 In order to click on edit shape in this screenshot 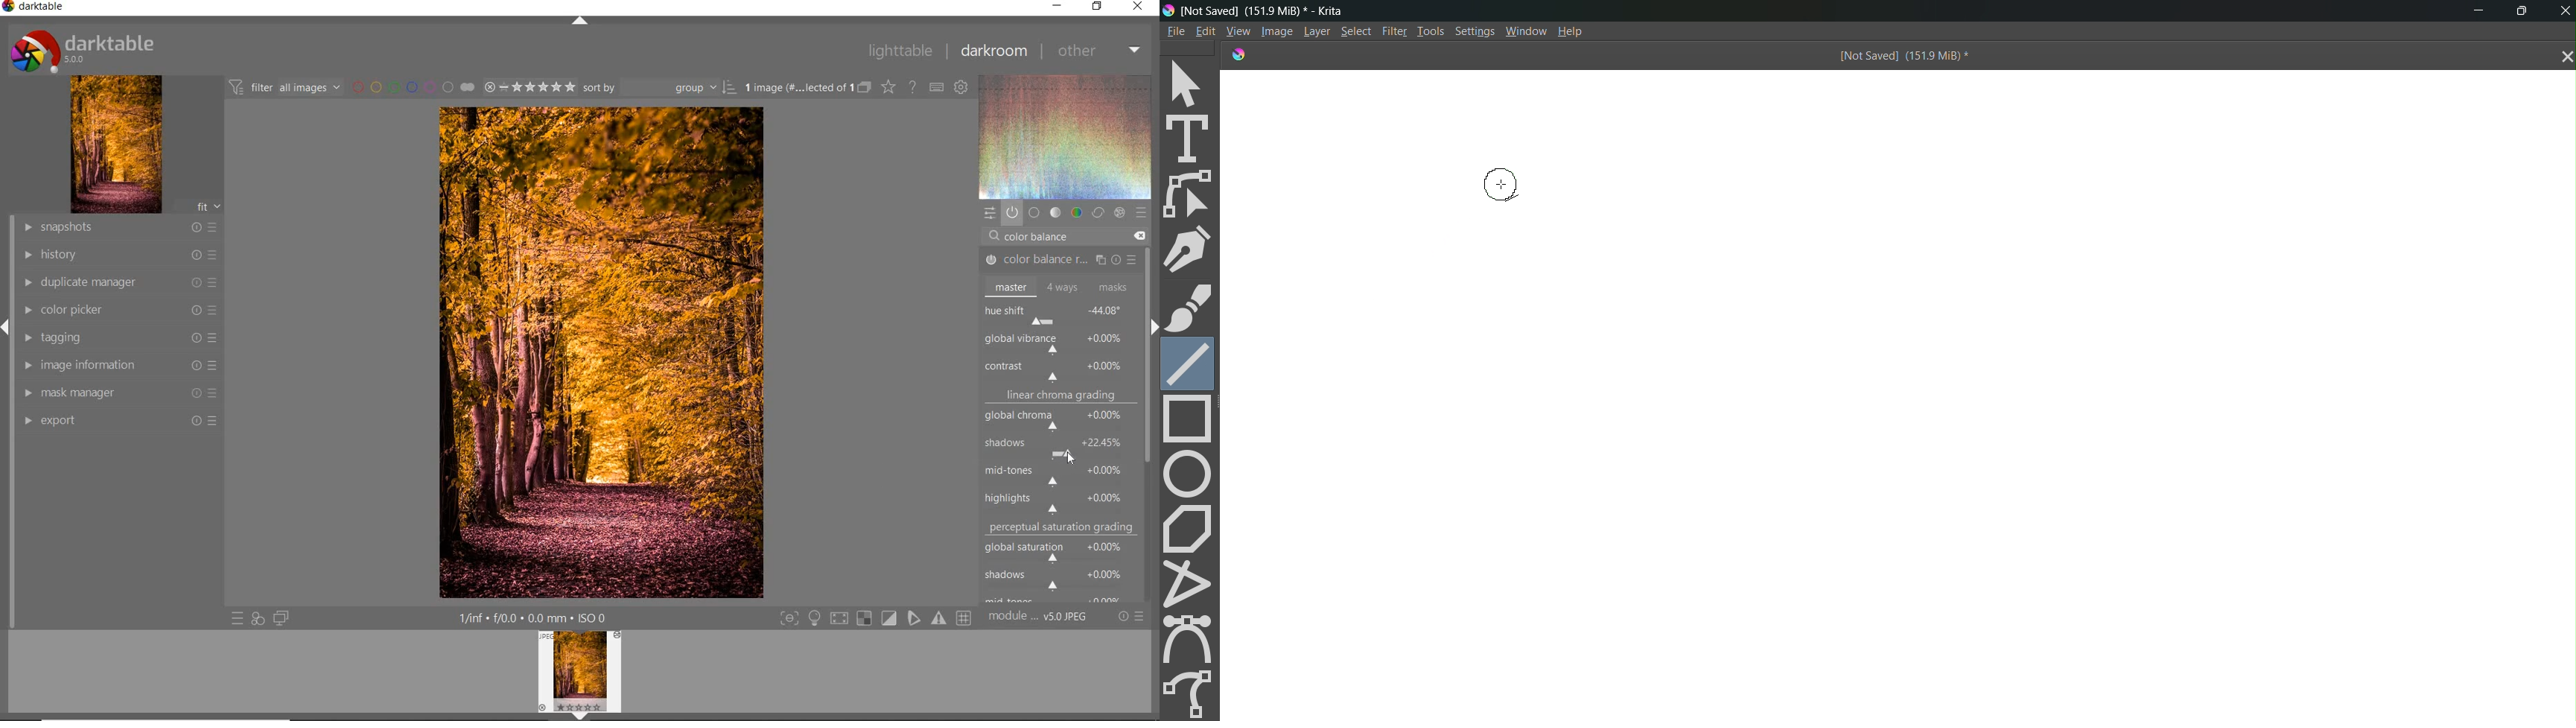, I will do `click(1192, 194)`.